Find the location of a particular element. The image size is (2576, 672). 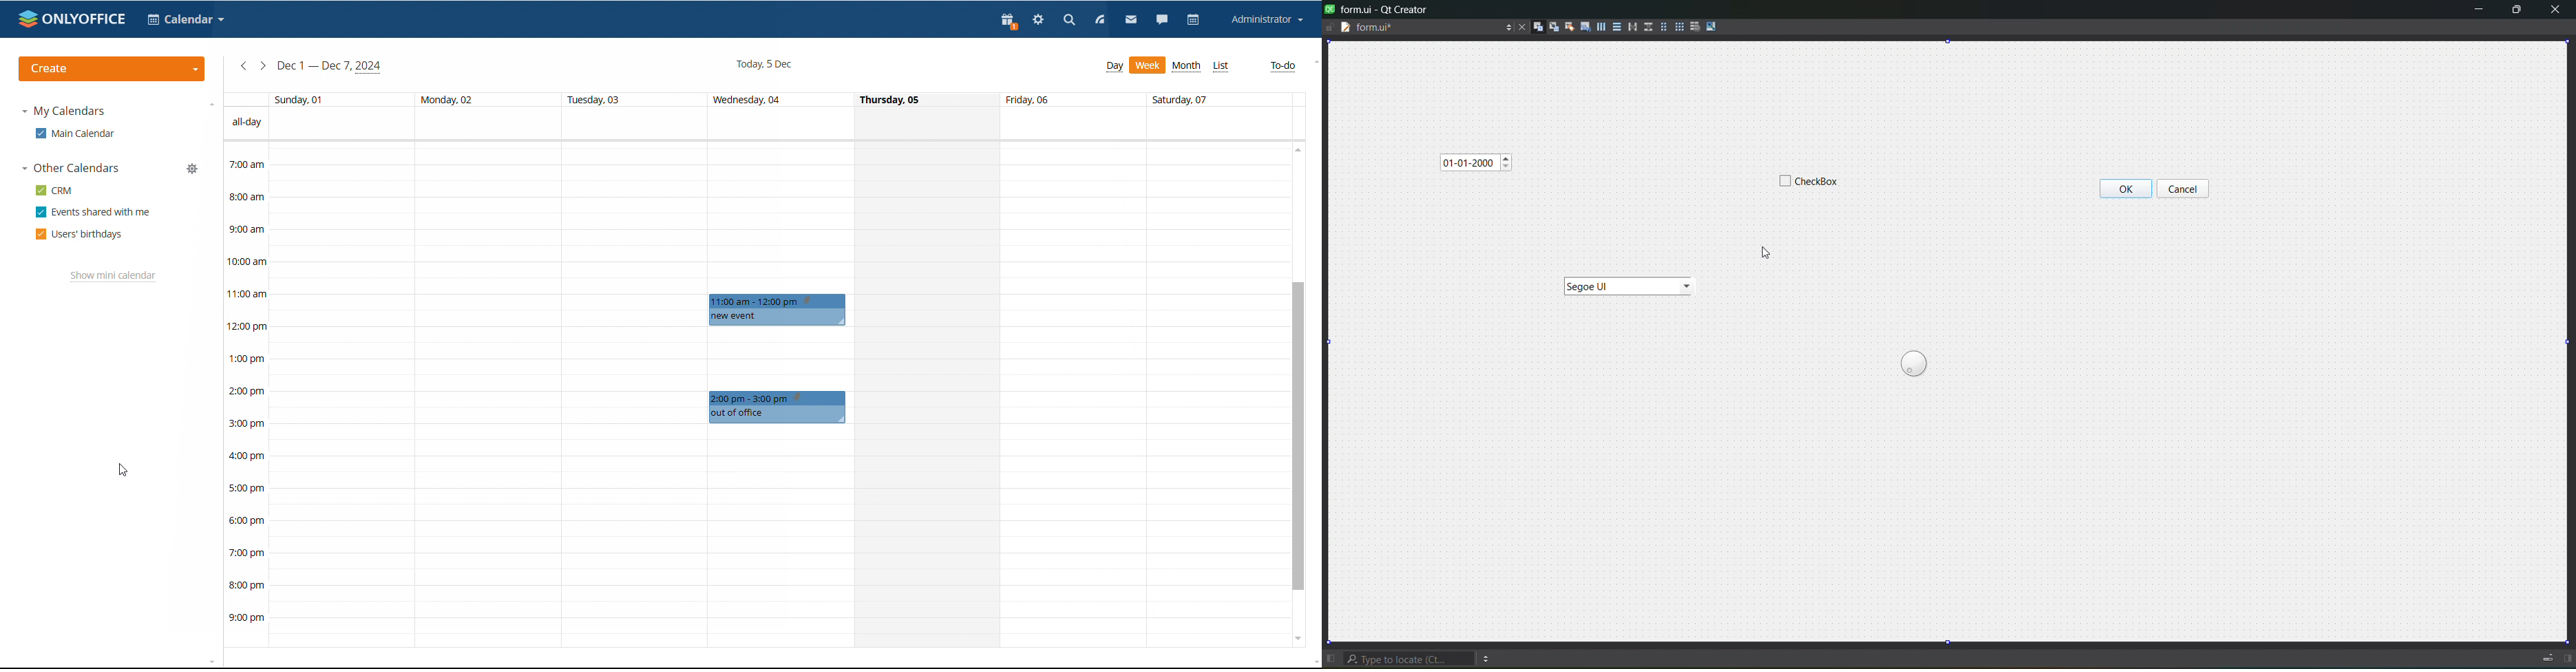

cursor is located at coordinates (1768, 255).